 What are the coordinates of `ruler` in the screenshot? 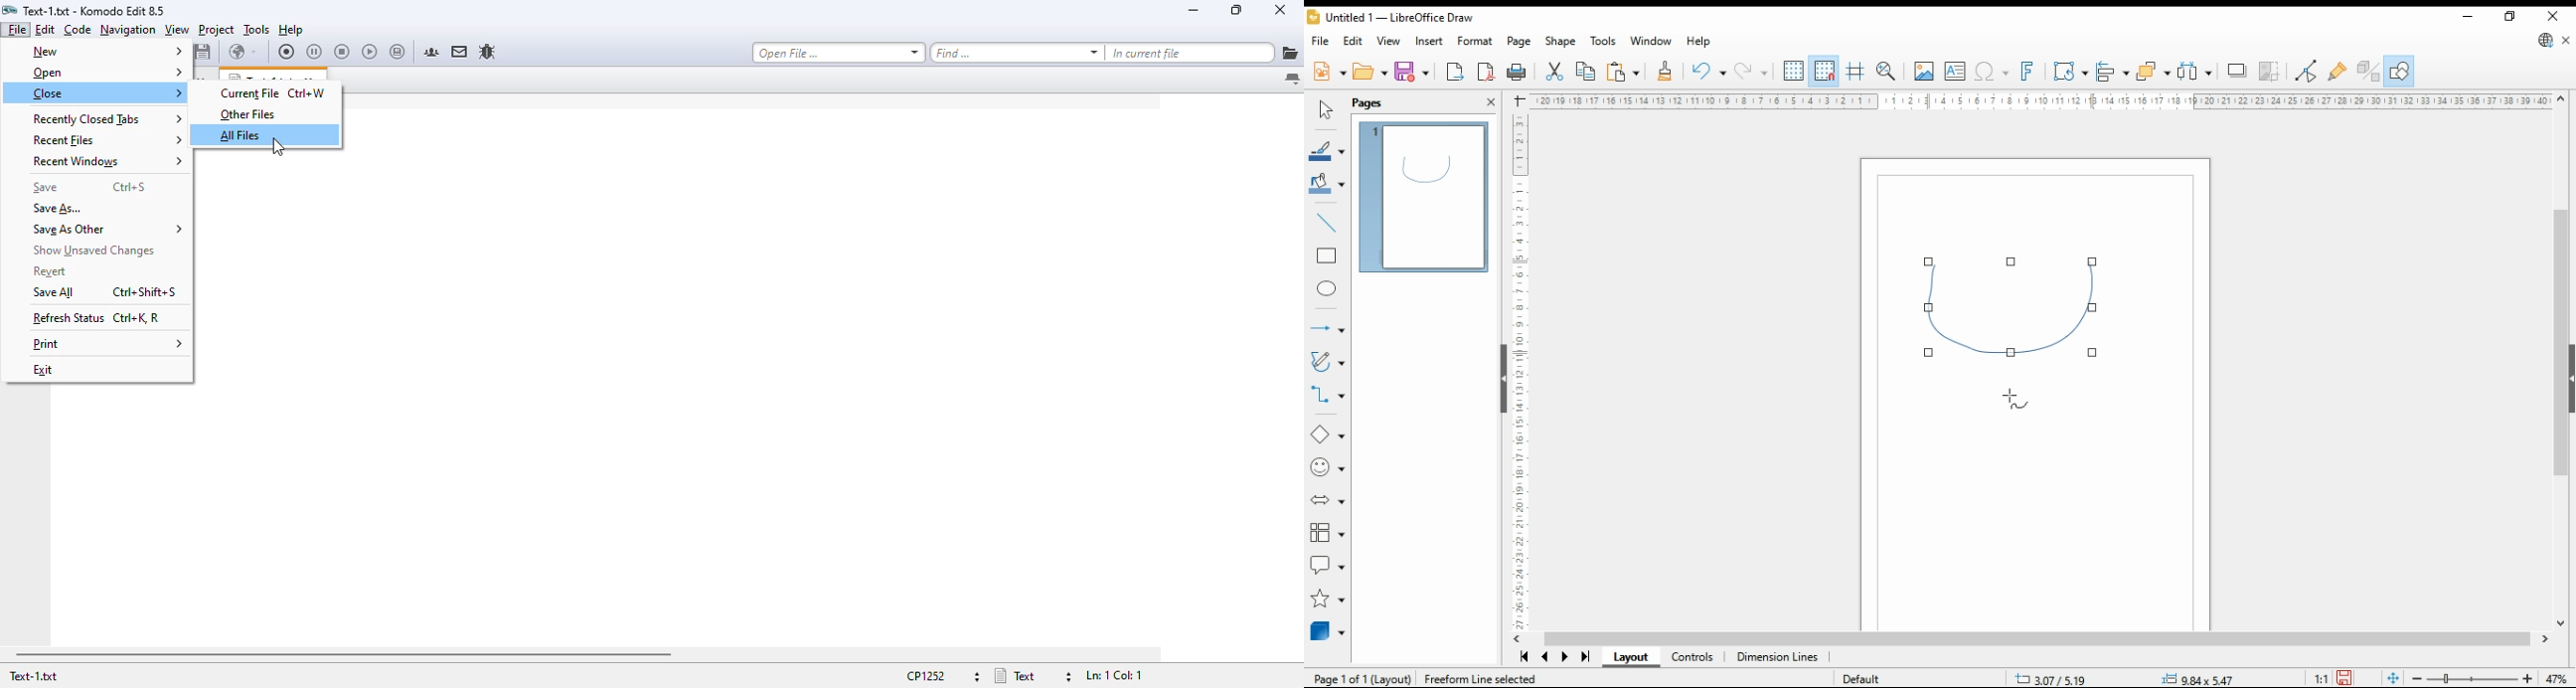 It's located at (1517, 371).